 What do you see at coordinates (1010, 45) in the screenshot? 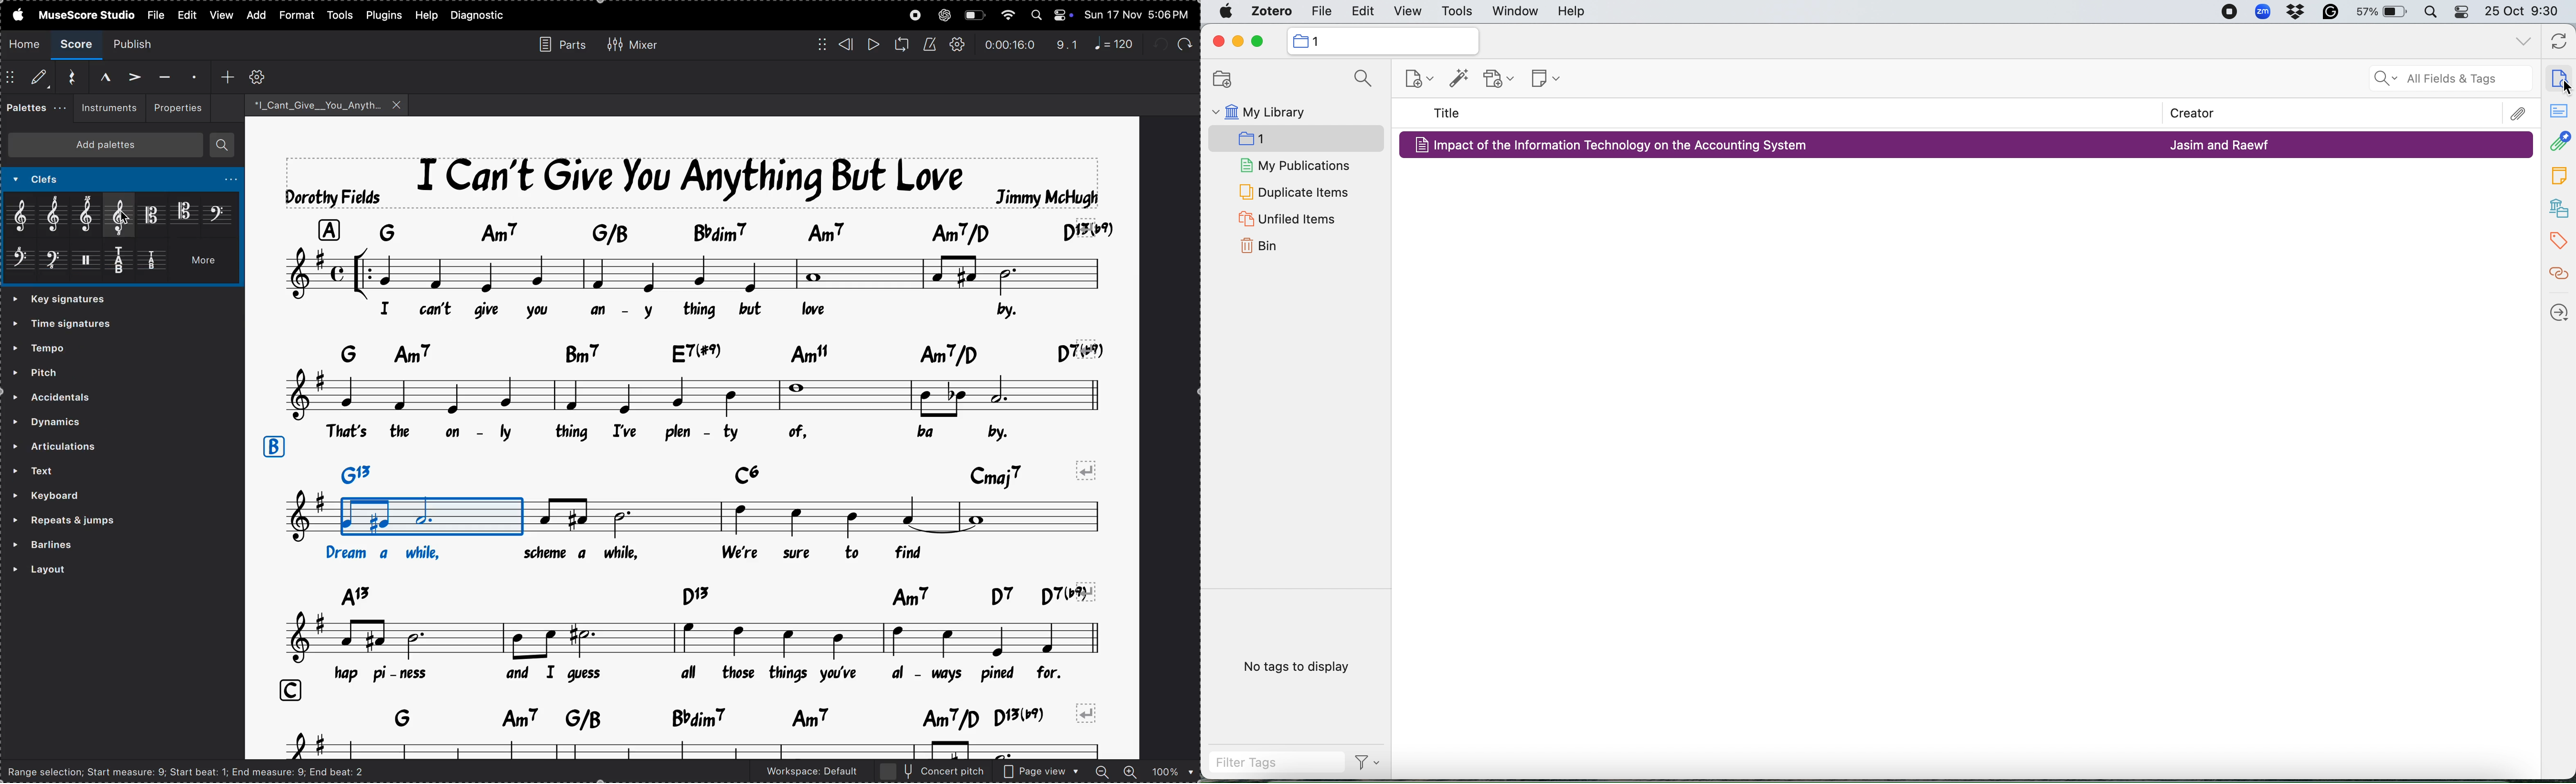
I see `time frame` at bounding box center [1010, 45].